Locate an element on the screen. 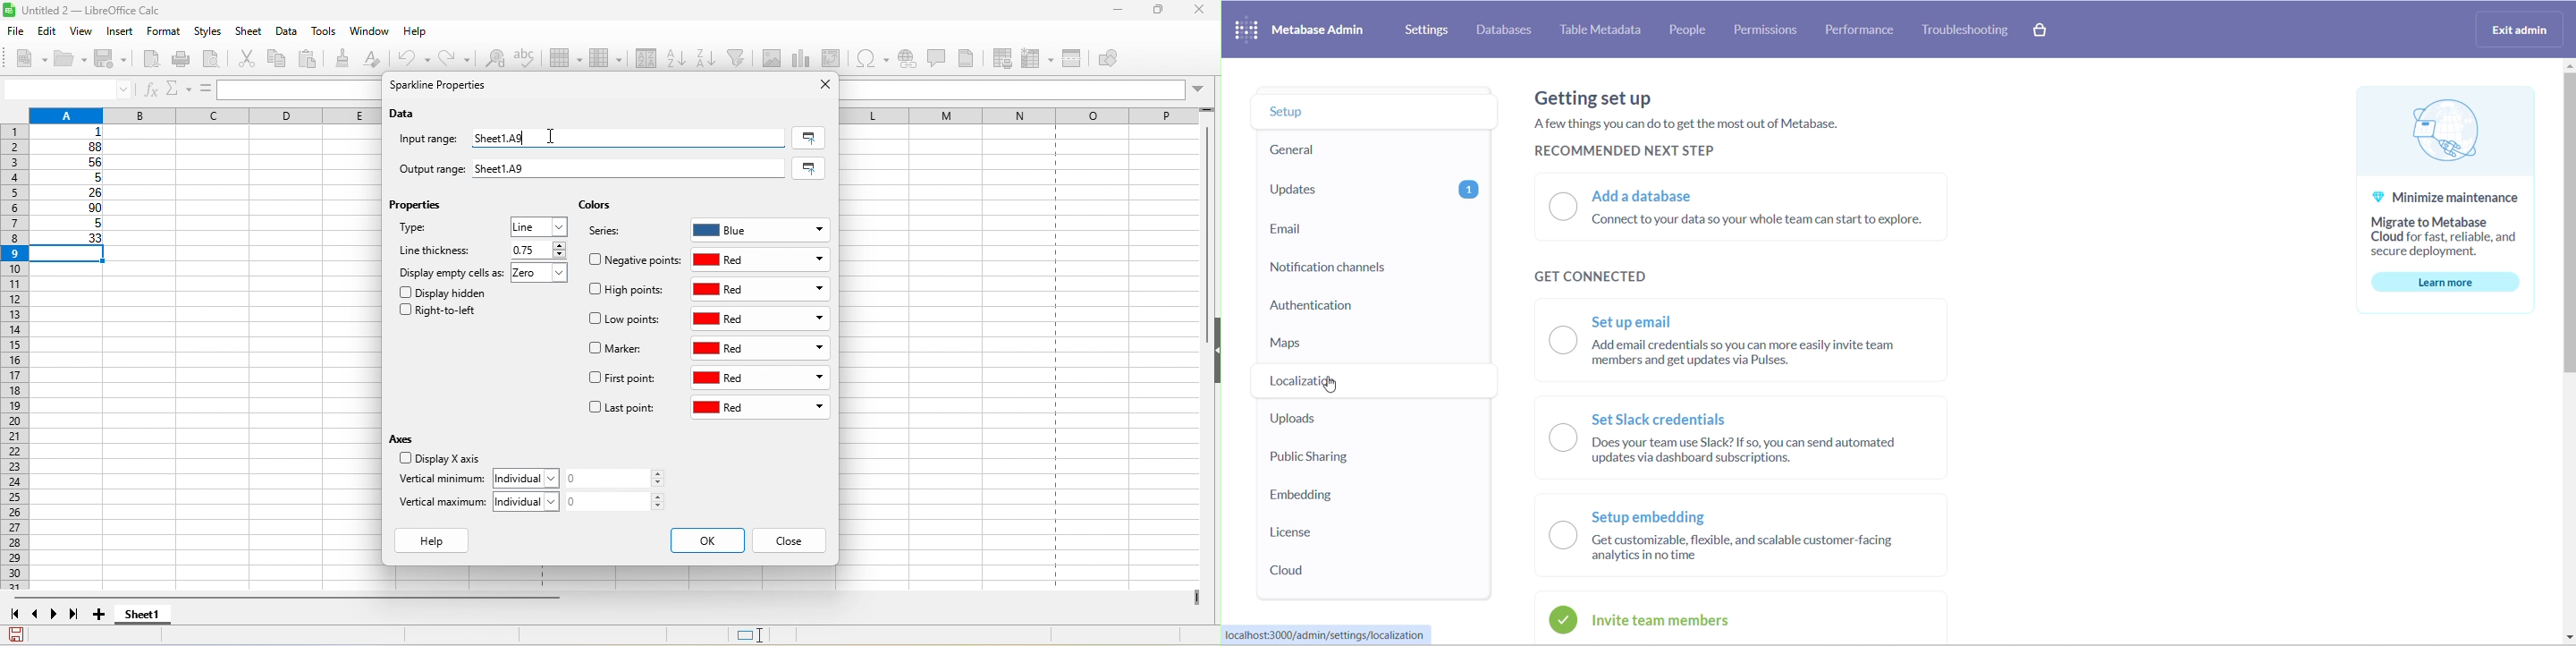 Image resolution: width=2576 pixels, height=672 pixels. PERFORMANCE is located at coordinates (1866, 30).